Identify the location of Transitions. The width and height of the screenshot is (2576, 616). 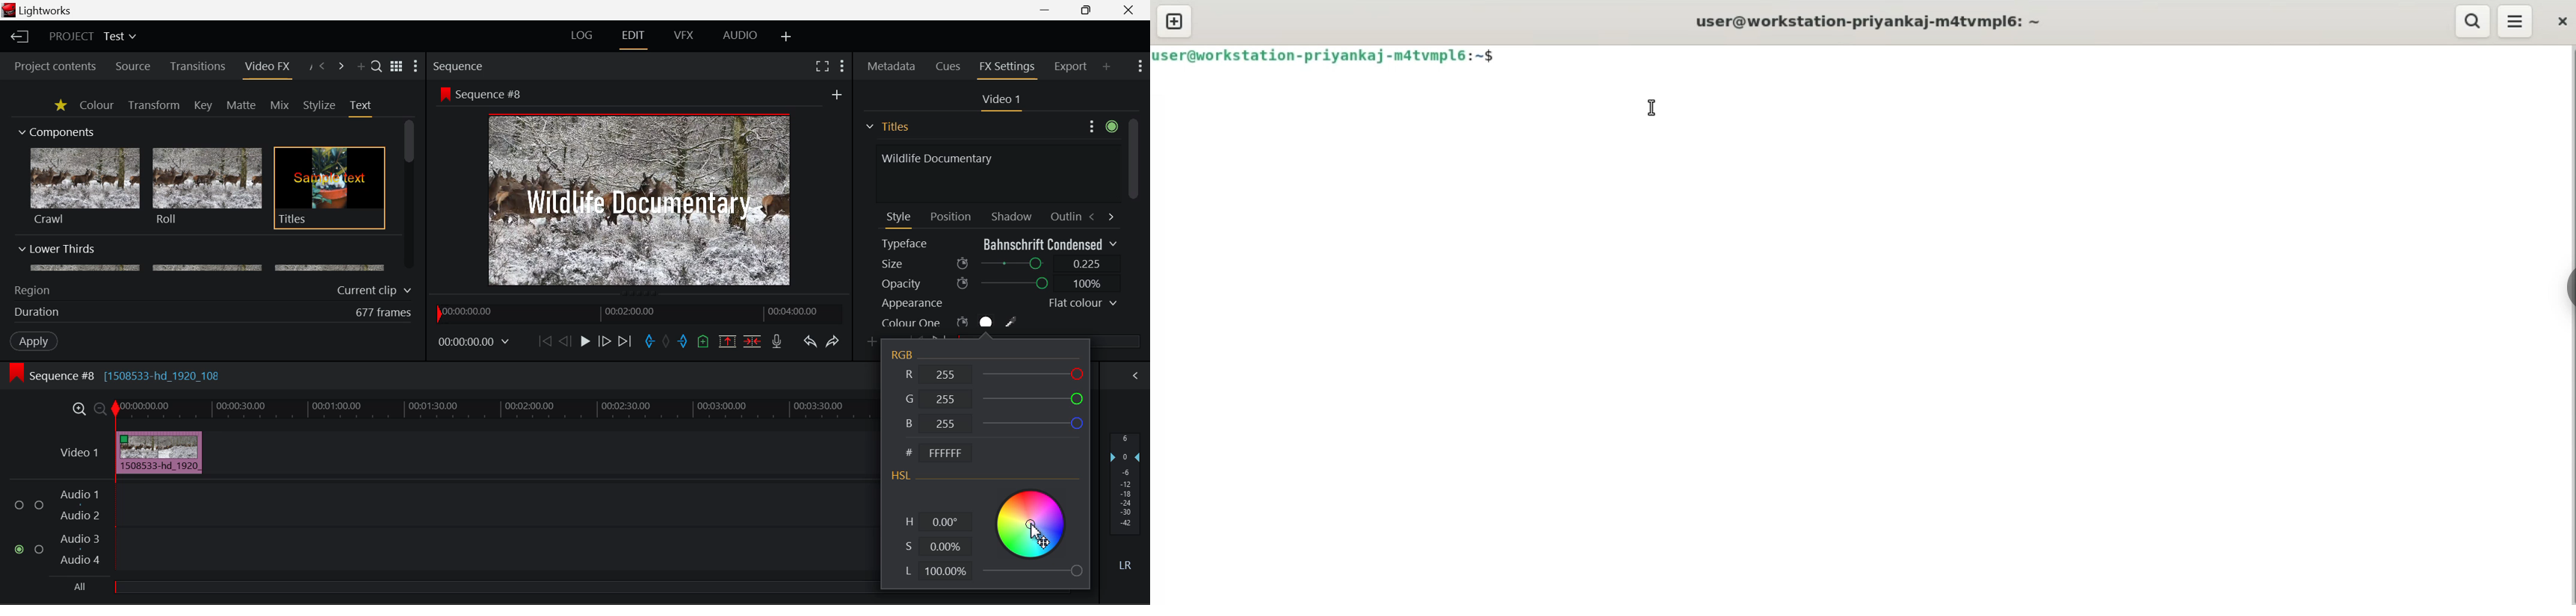
(198, 66).